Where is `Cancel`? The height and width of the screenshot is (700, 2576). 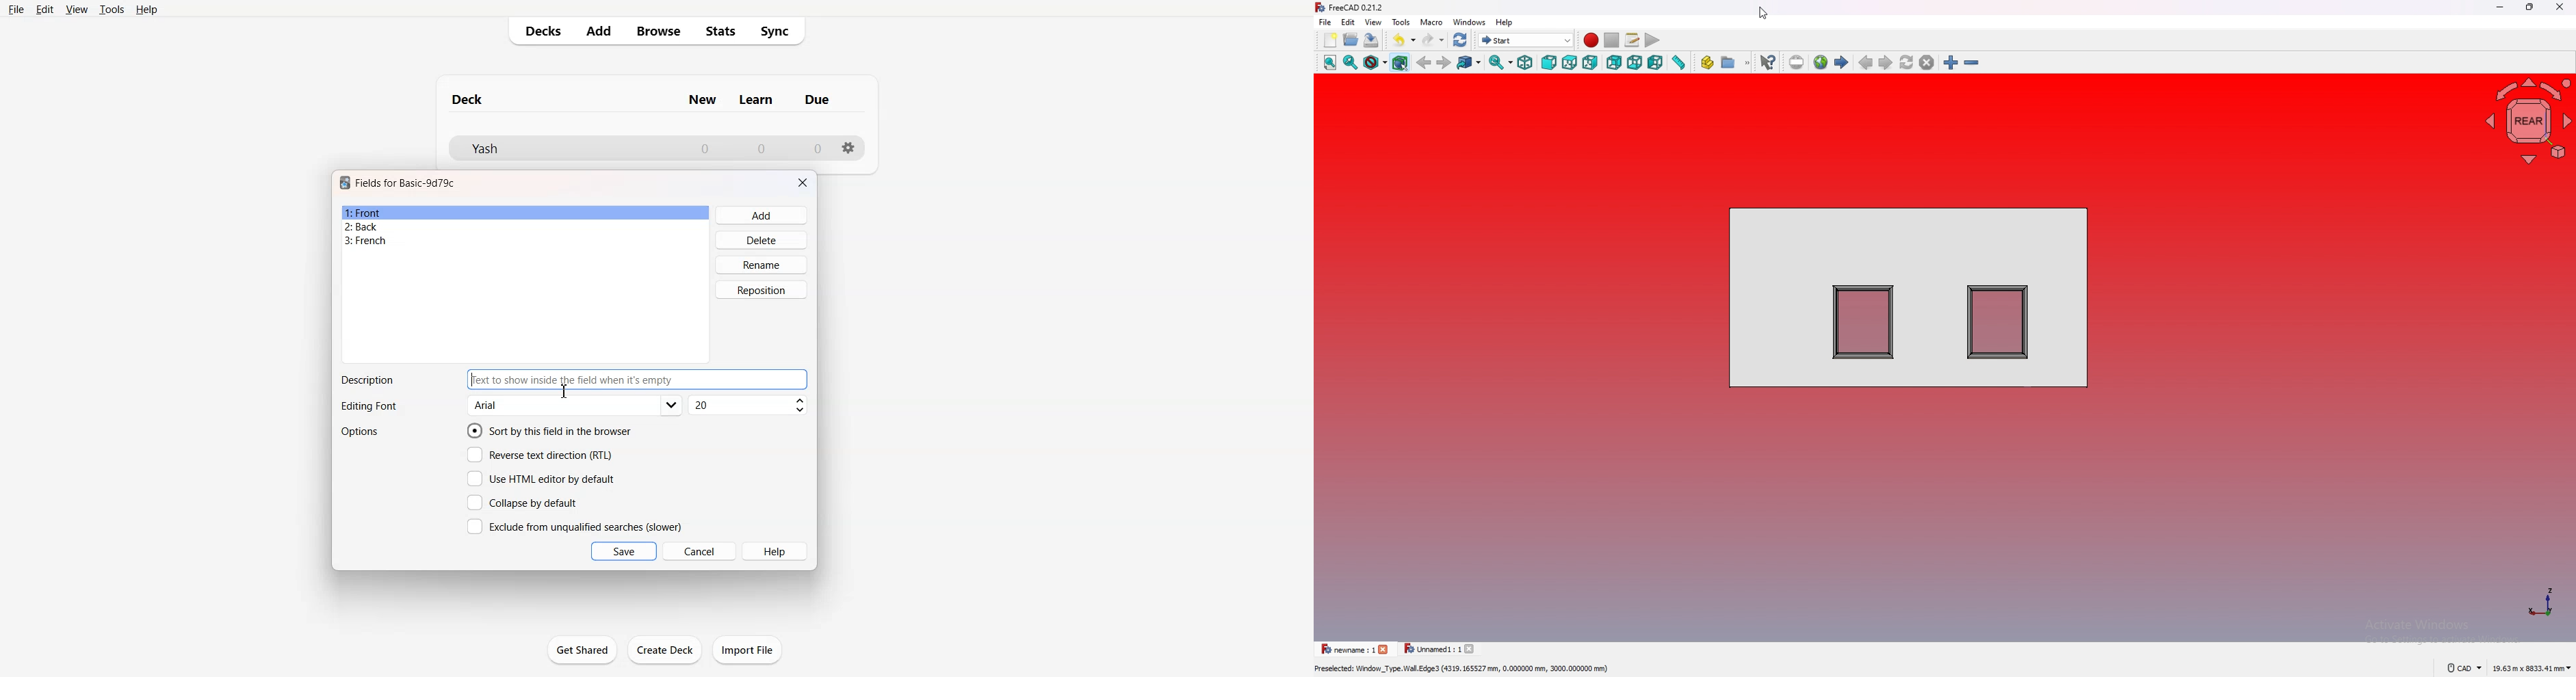 Cancel is located at coordinates (700, 550).